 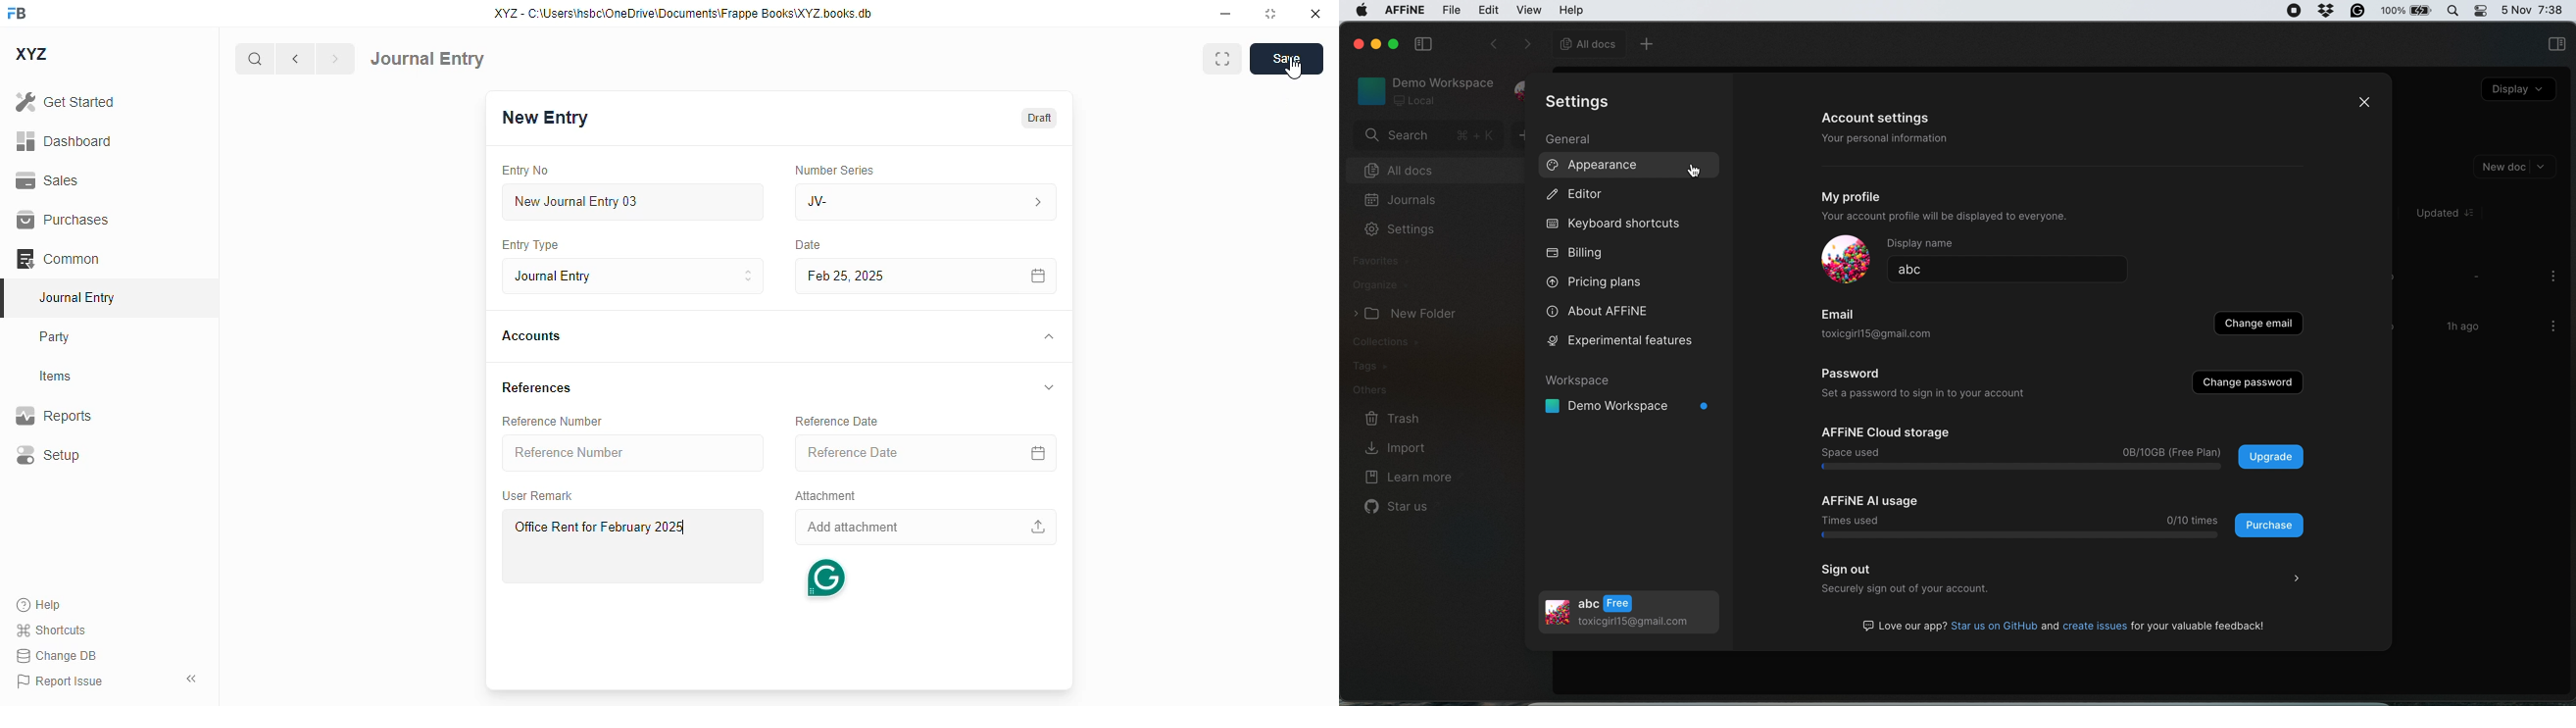 What do you see at coordinates (884, 453) in the screenshot?
I see `reference date` at bounding box center [884, 453].